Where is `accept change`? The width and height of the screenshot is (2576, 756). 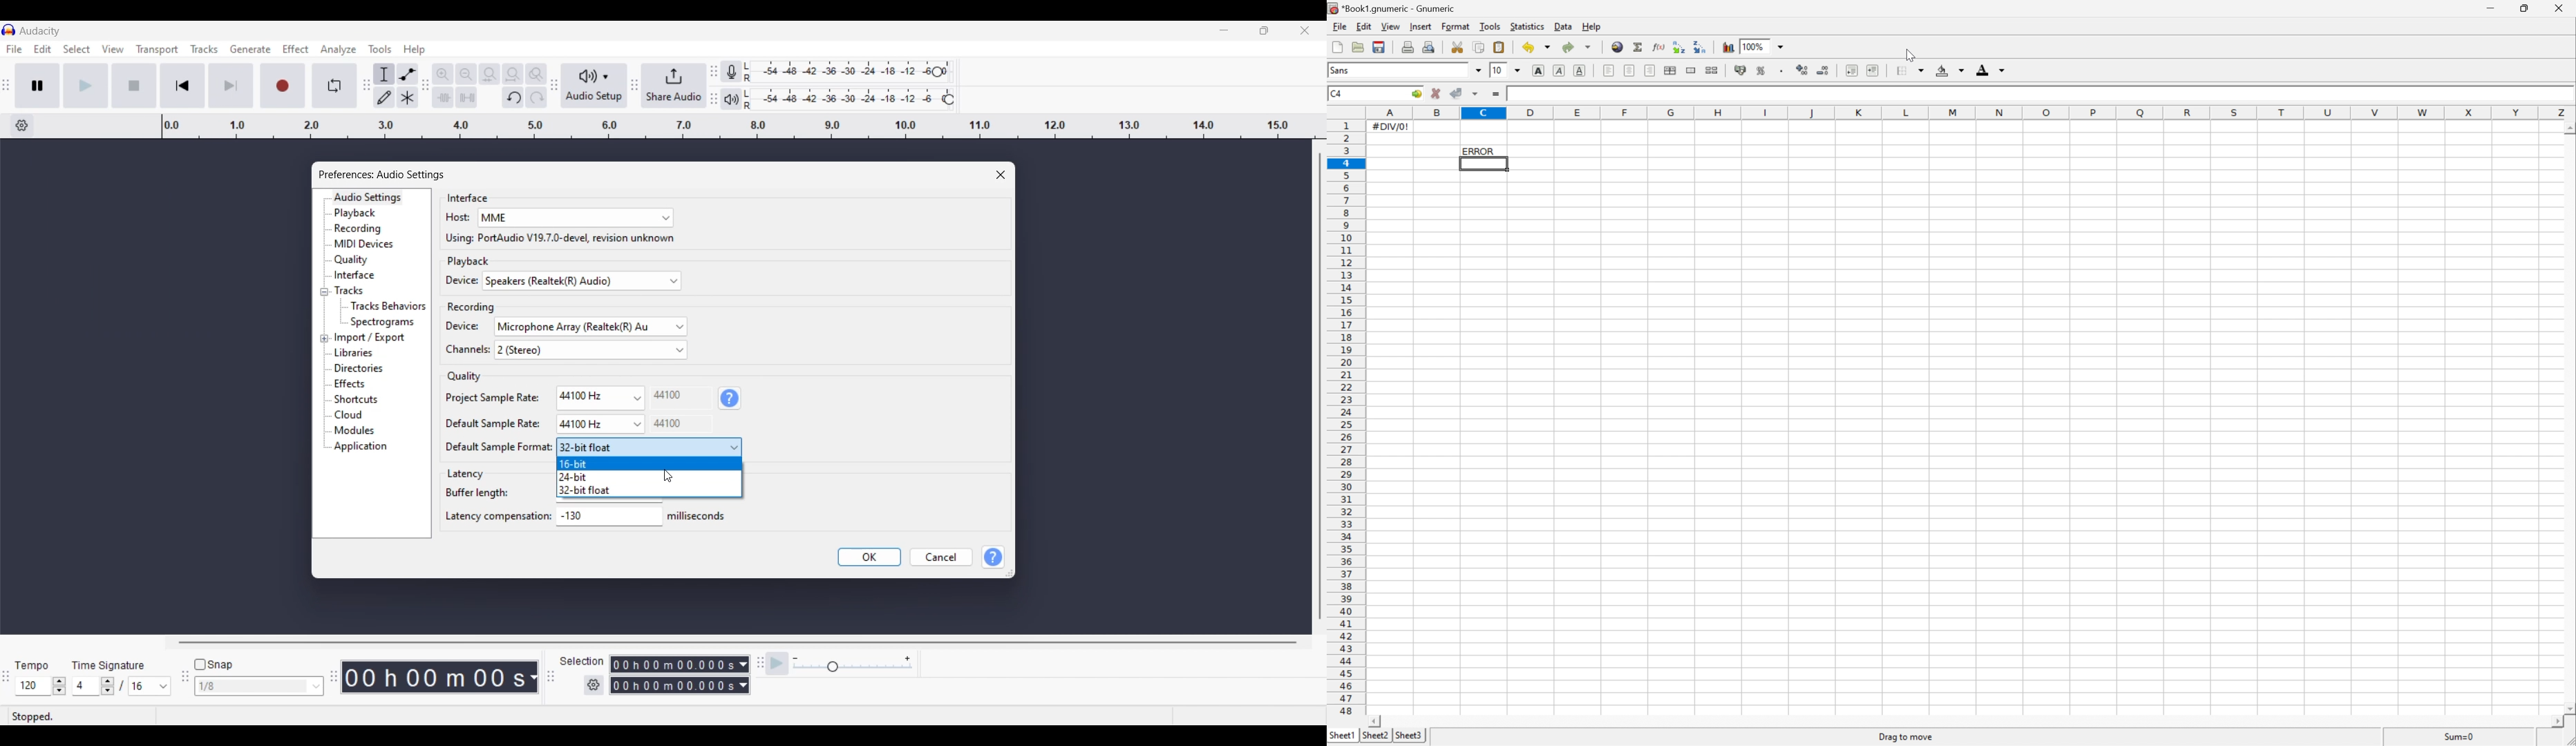
accept change is located at coordinates (1457, 93).